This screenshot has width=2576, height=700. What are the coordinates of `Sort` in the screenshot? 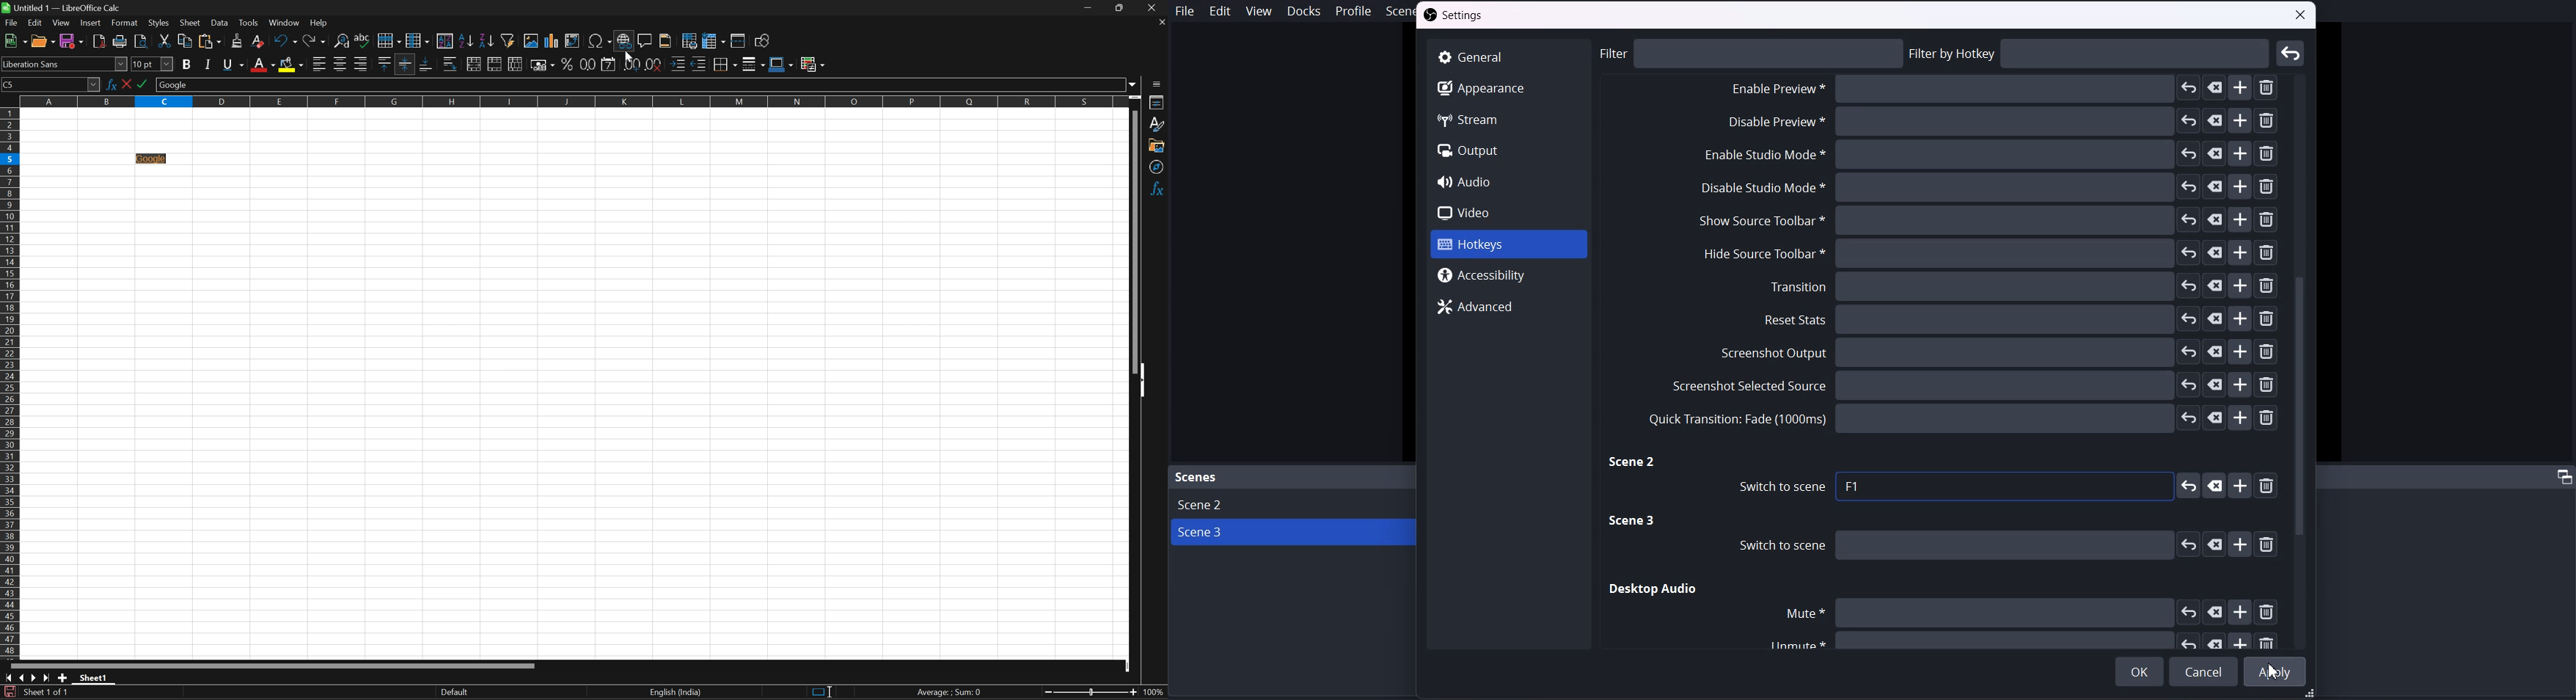 It's located at (445, 40).